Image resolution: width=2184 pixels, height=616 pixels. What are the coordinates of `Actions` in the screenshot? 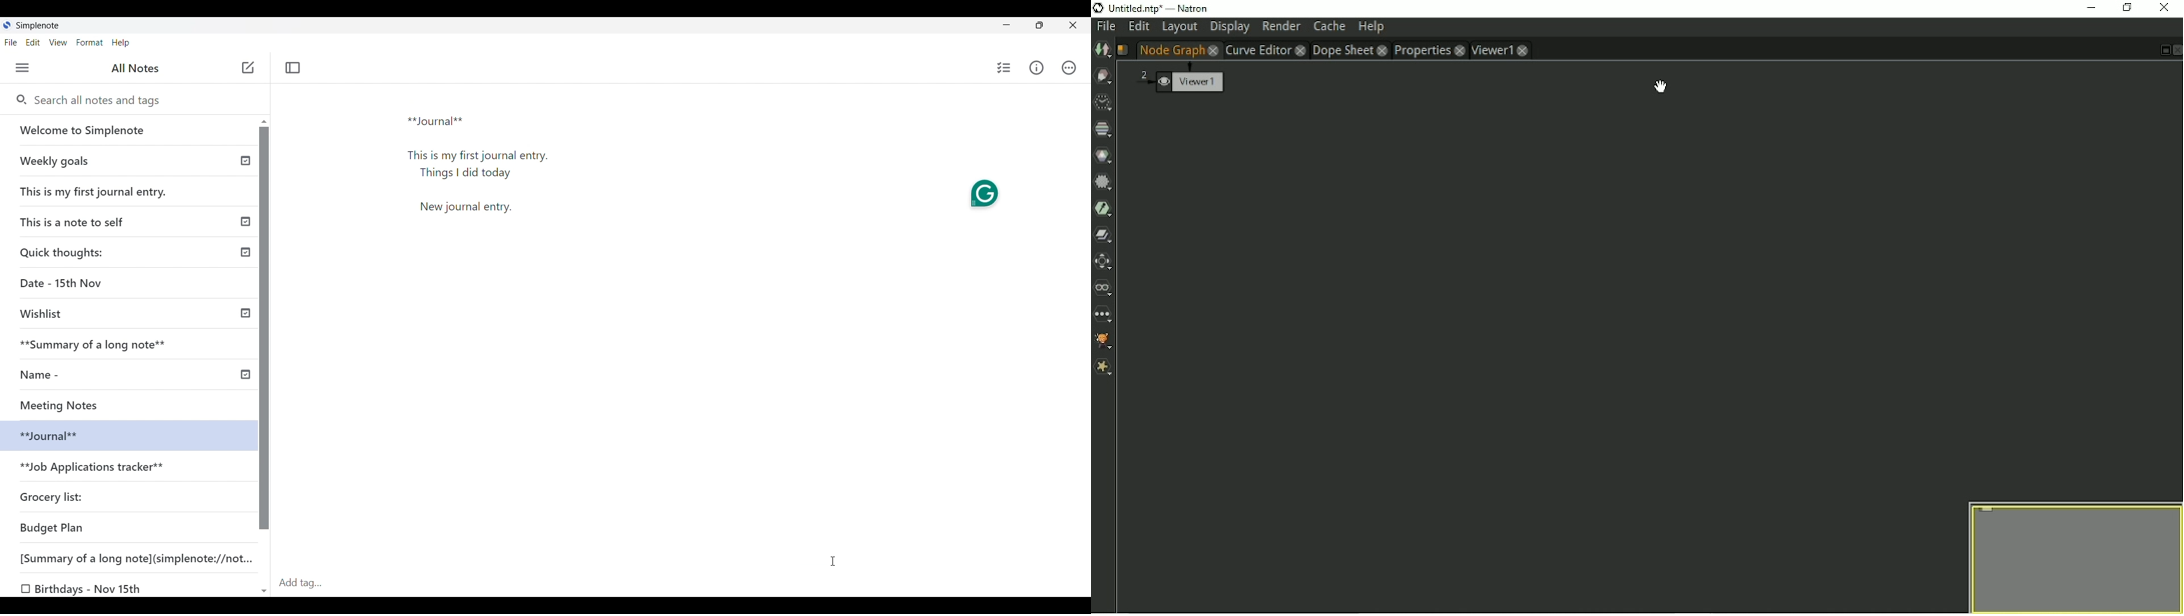 It's located at (1069, 68).